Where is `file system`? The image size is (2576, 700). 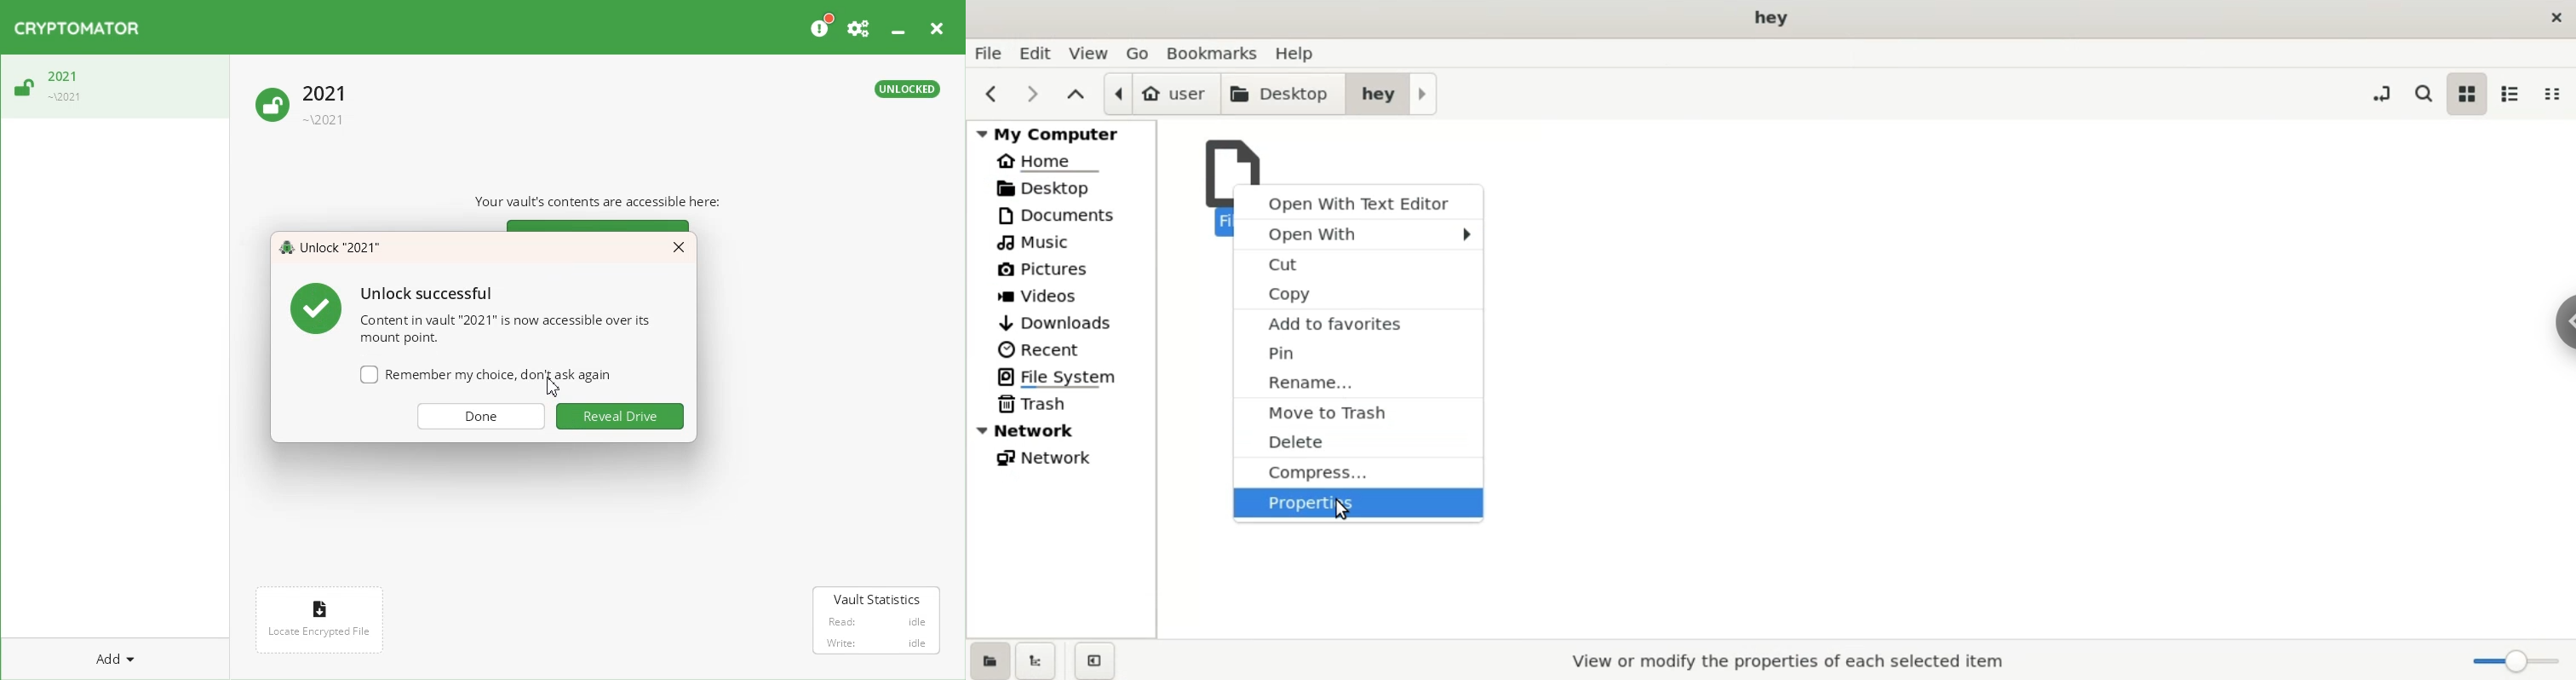 file system is located at coordinates (1061, 378).